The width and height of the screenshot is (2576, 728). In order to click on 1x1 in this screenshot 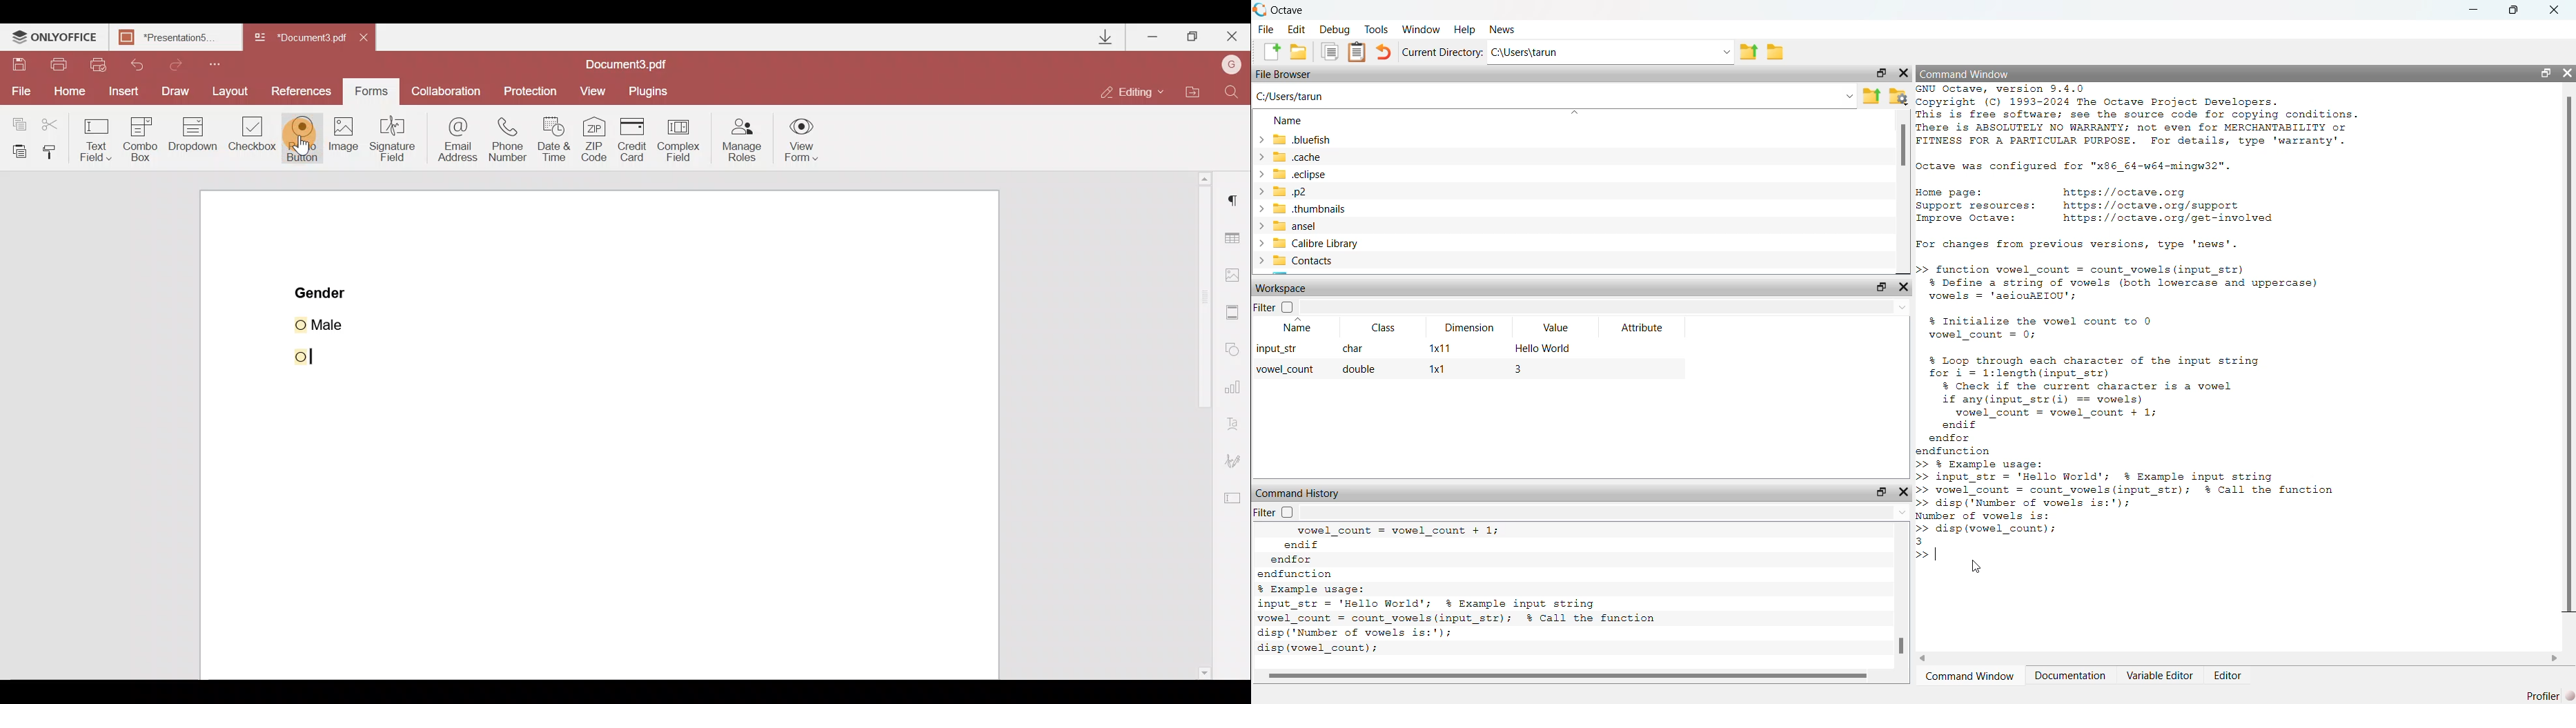, I will do `click(1439, 369)`.